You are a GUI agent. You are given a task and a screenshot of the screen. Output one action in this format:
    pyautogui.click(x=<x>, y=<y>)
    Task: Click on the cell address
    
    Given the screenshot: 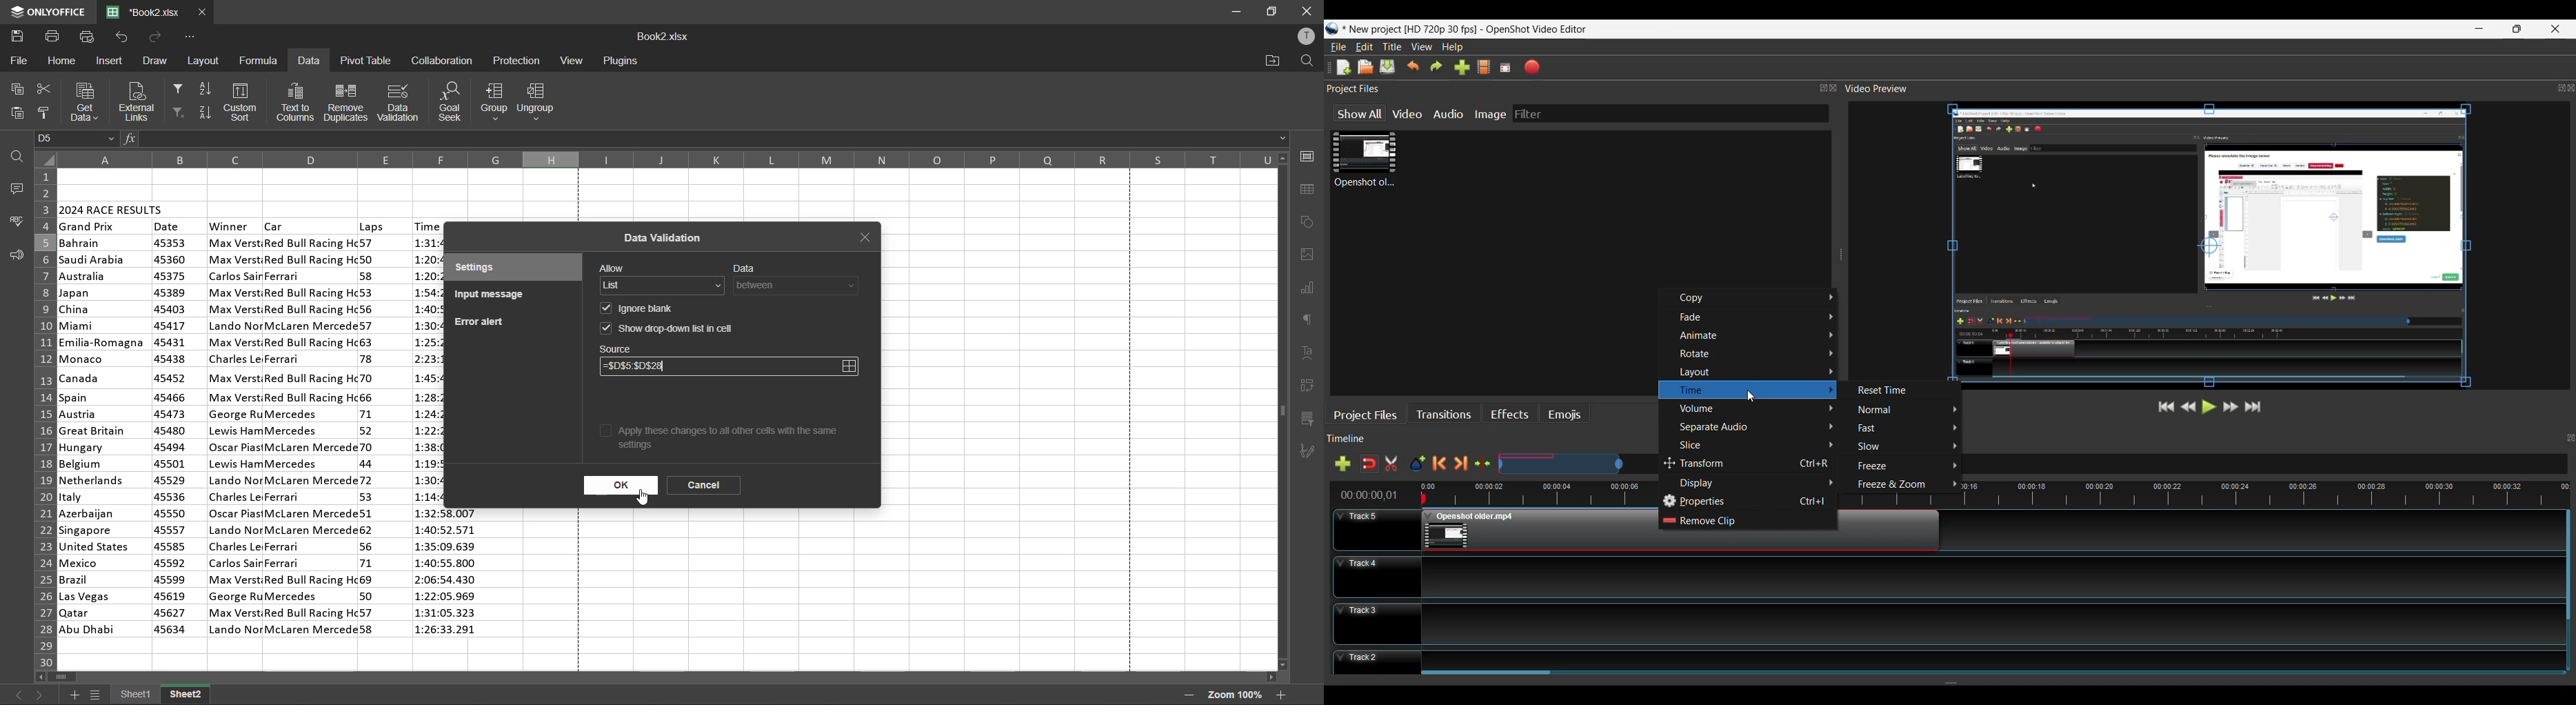 What is the action you would take?
    pyautogui.click(x=77, y=139)
    